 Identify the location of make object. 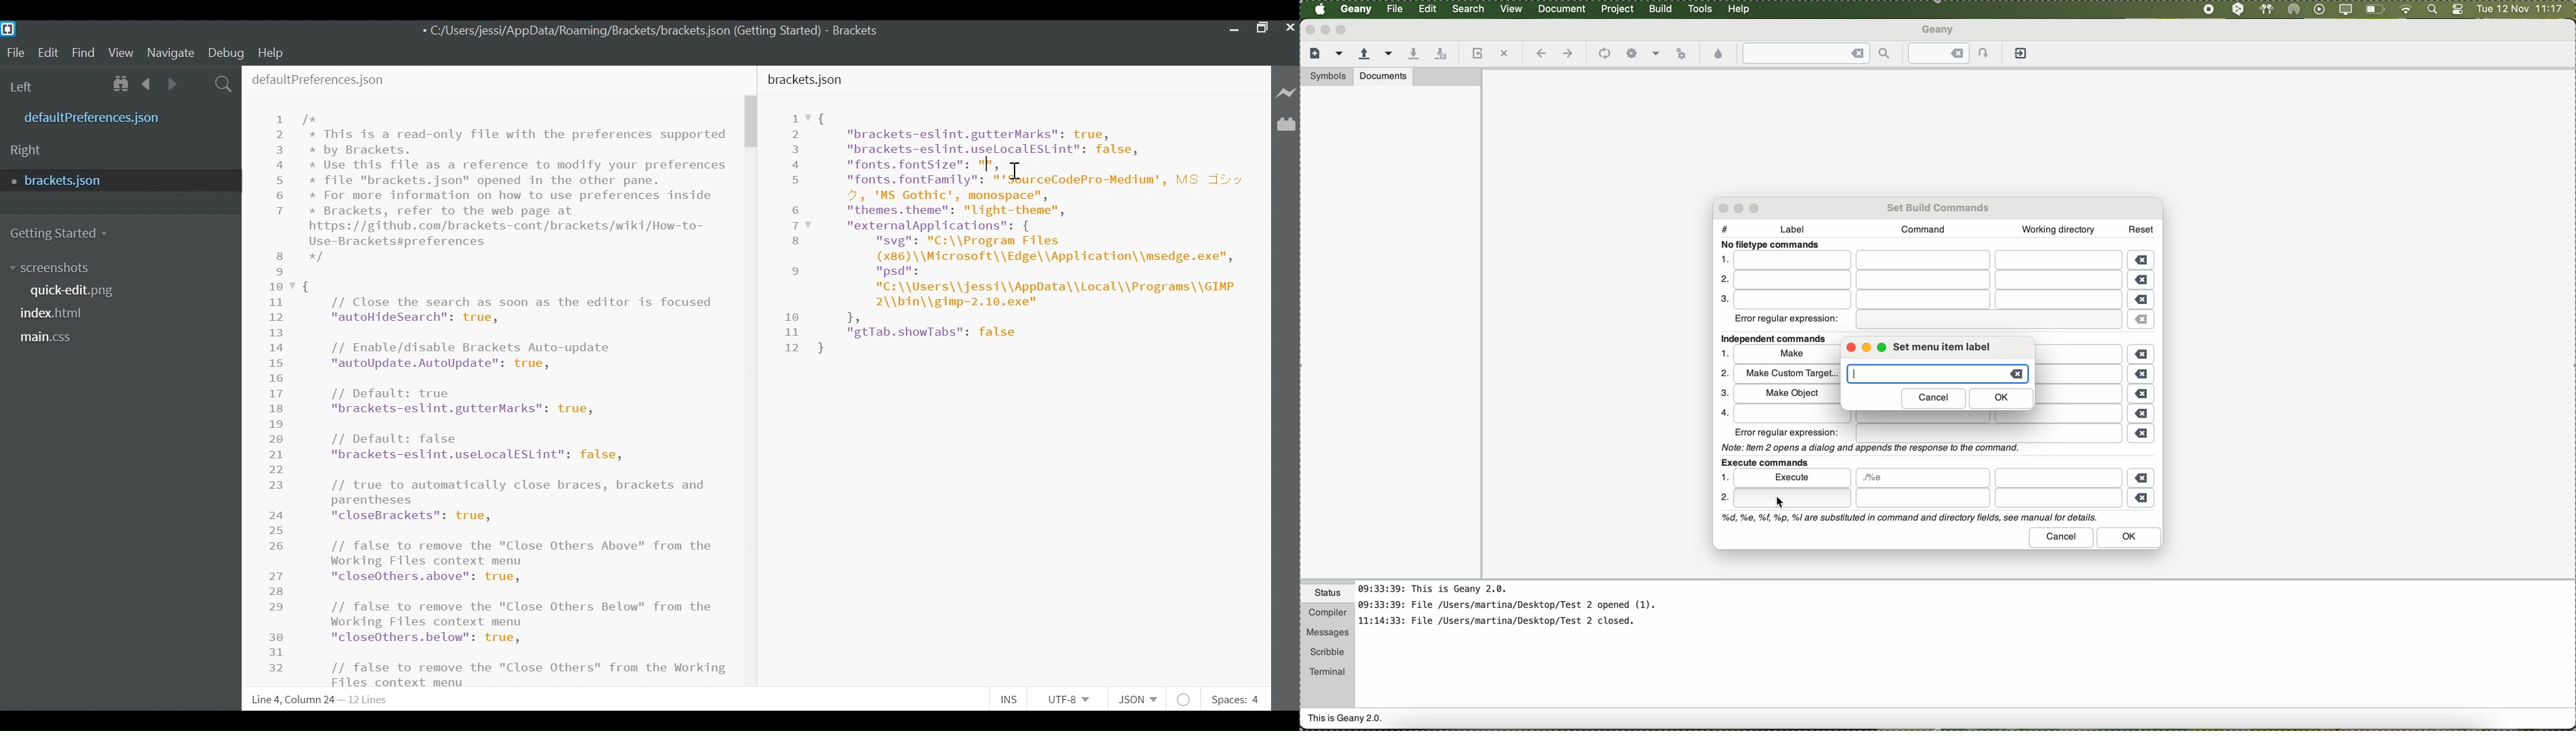
(1785, 393).